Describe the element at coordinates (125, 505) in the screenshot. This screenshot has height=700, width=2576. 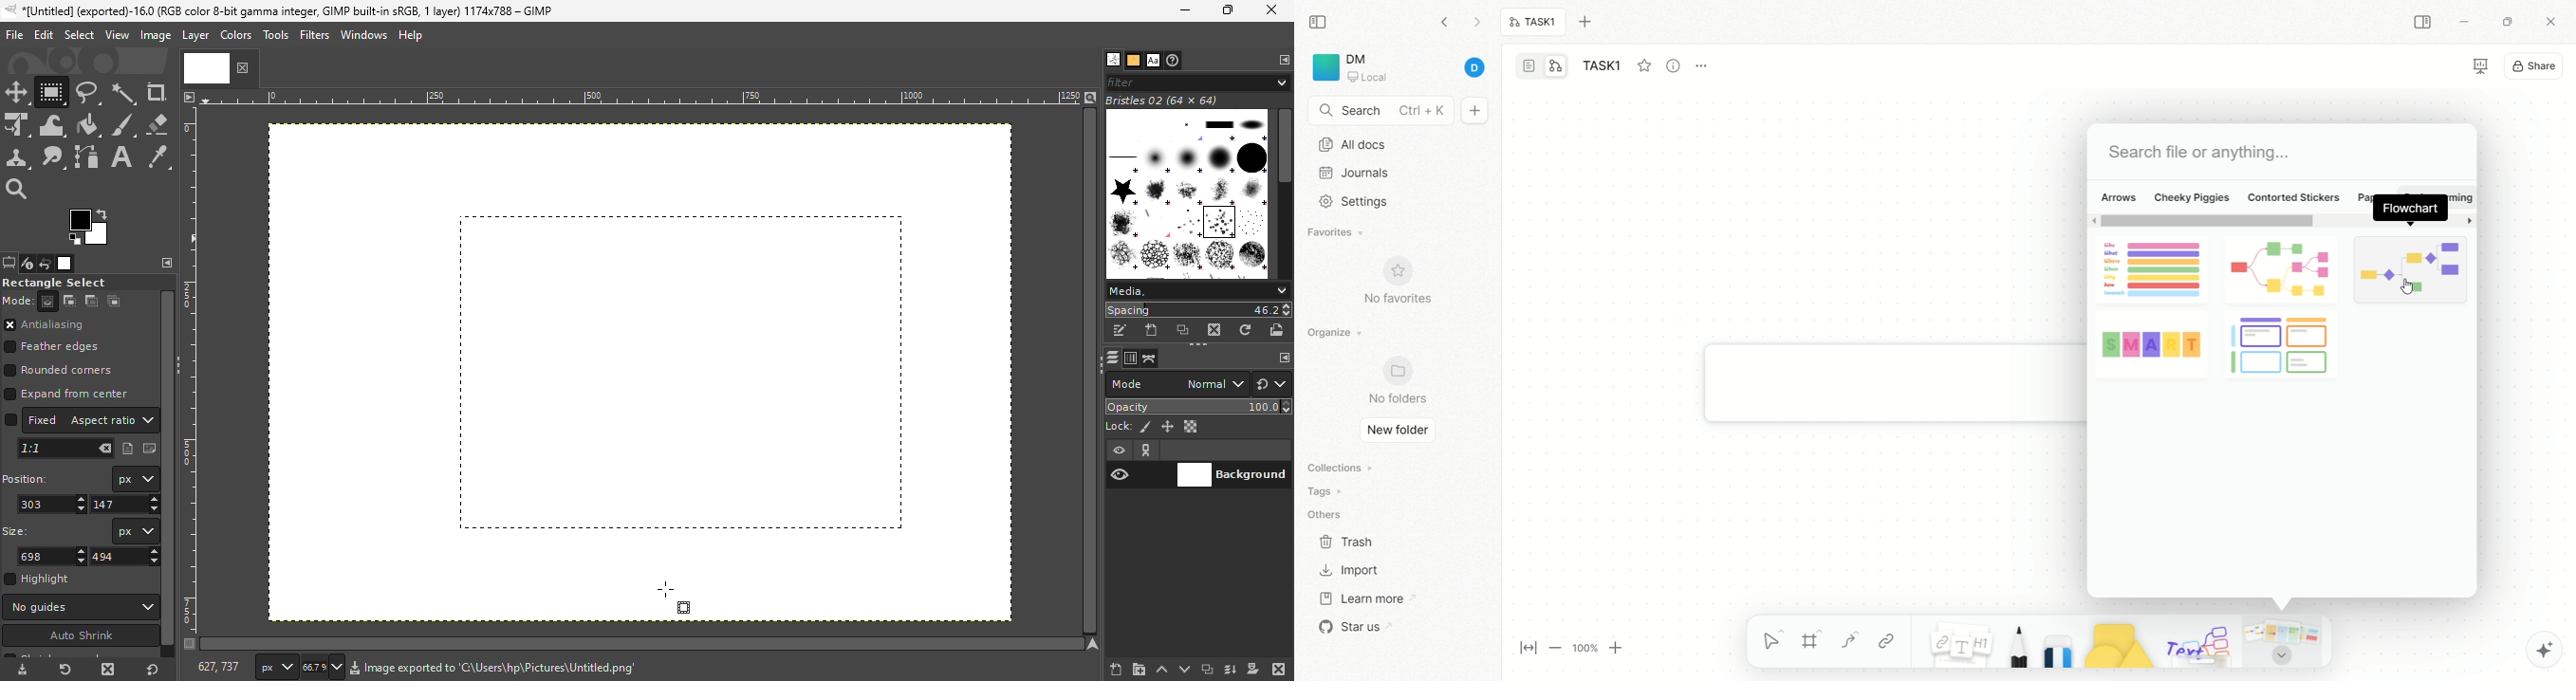
I see `147` at that location.